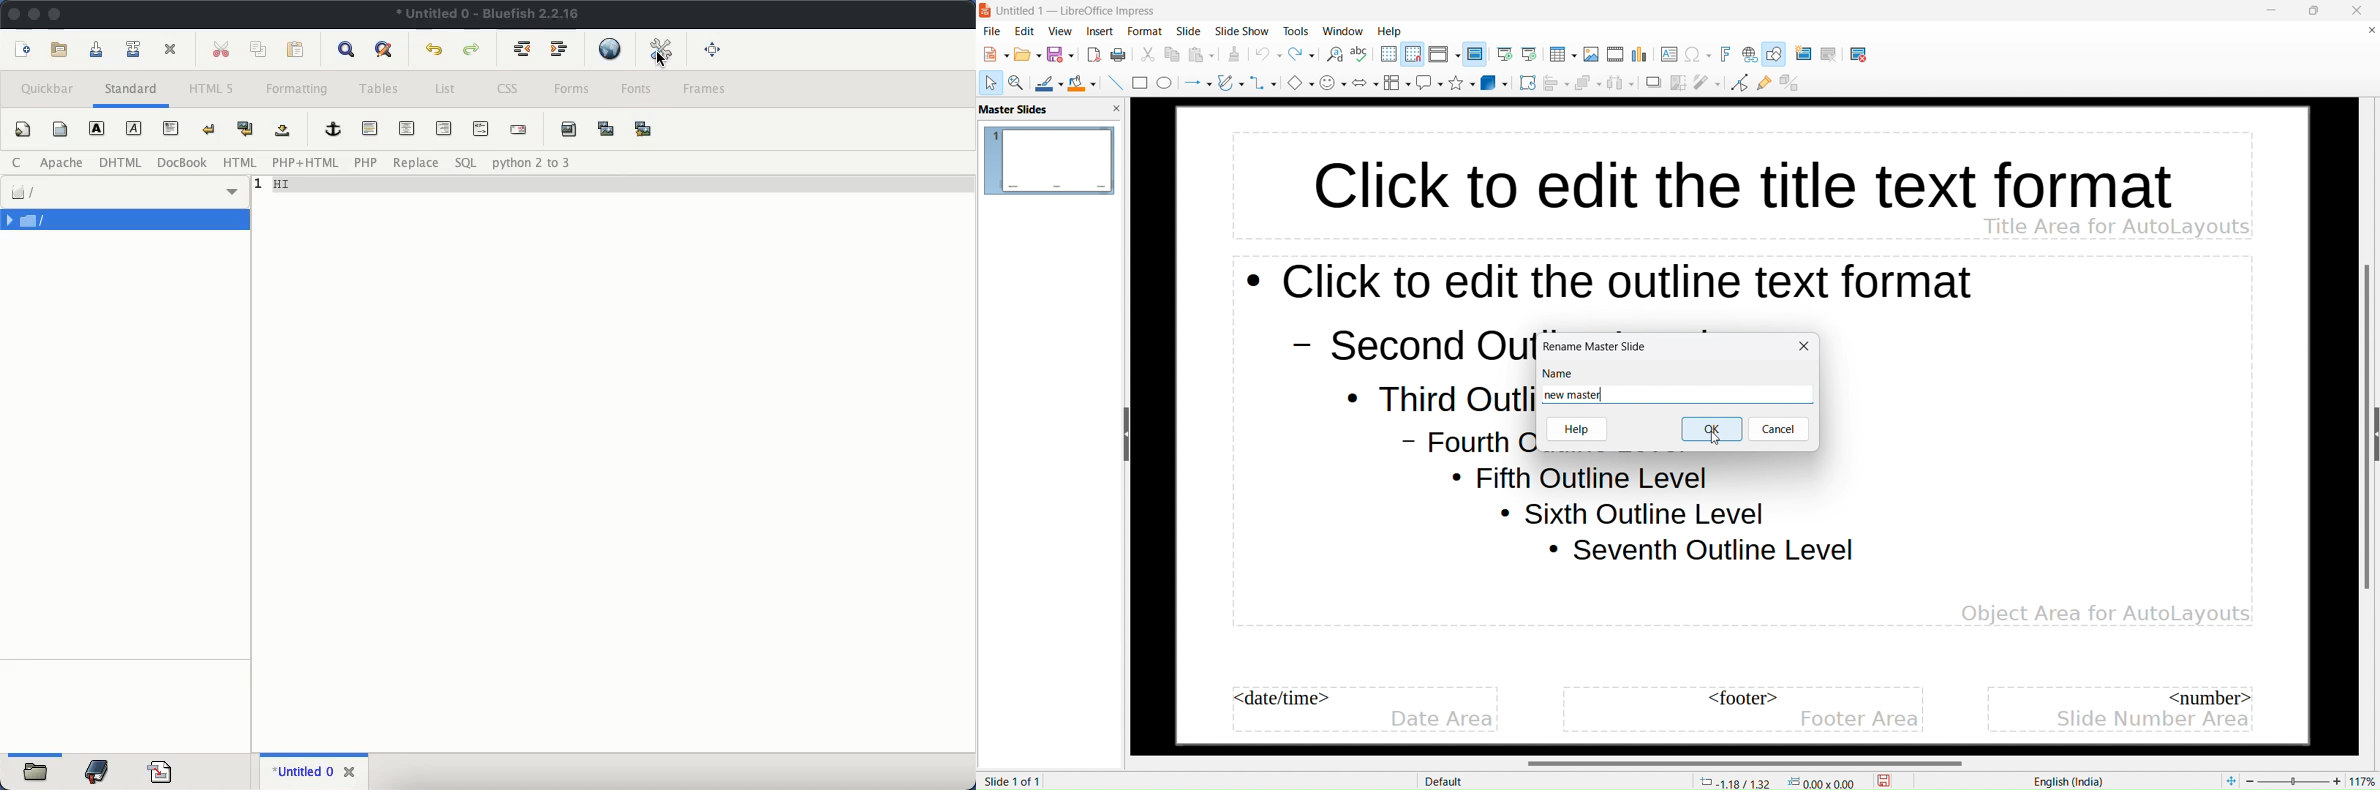 This screenshot has width=2380, height=812. Describe the element at coordinates (1014, 110) in the screenshot. I see `master slides` at that location.